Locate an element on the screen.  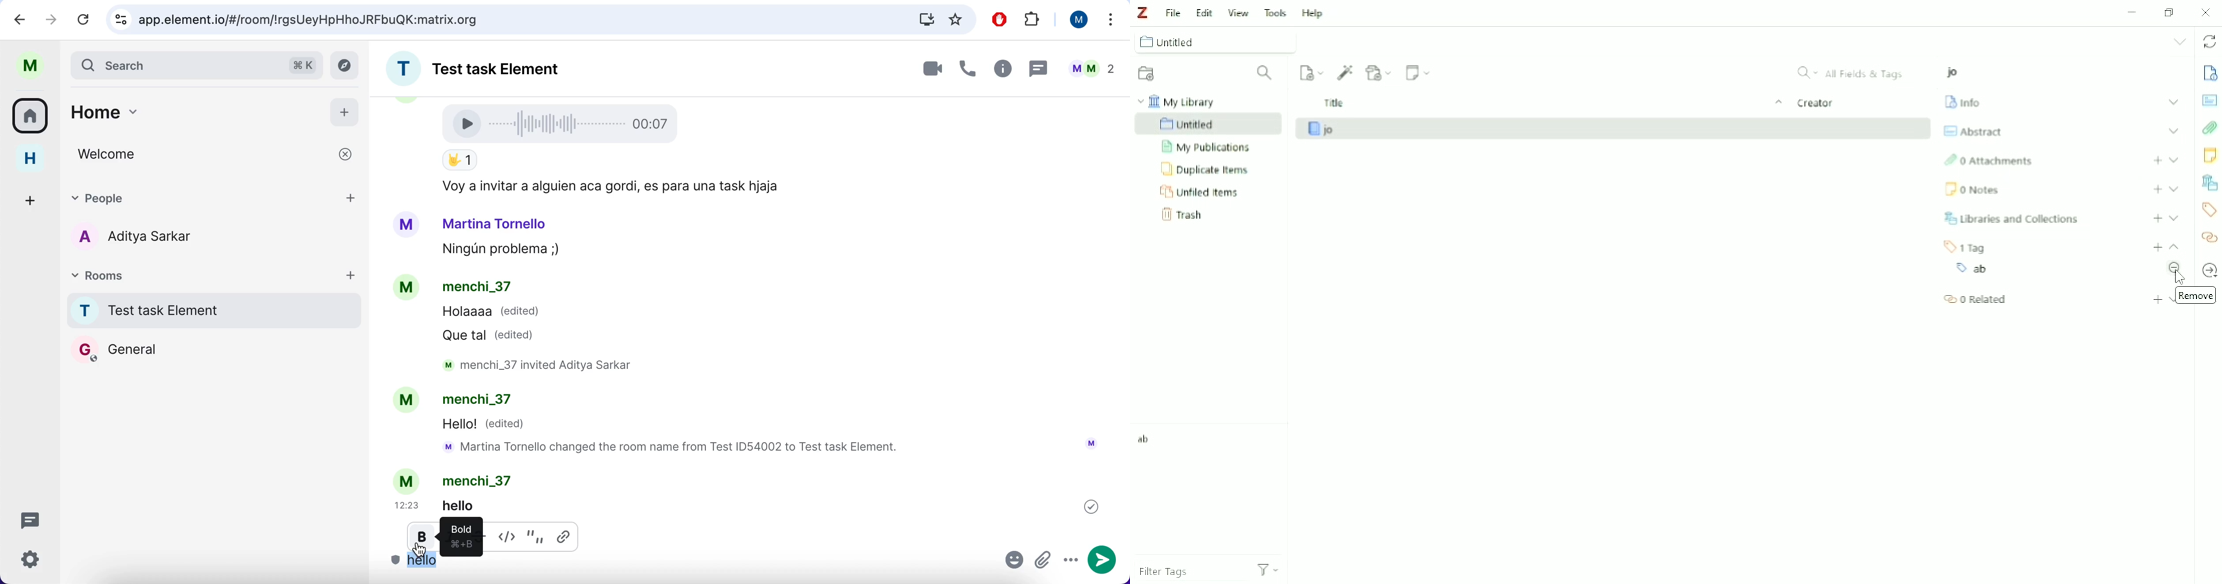
Notes is located at coordinates (2208, 155).